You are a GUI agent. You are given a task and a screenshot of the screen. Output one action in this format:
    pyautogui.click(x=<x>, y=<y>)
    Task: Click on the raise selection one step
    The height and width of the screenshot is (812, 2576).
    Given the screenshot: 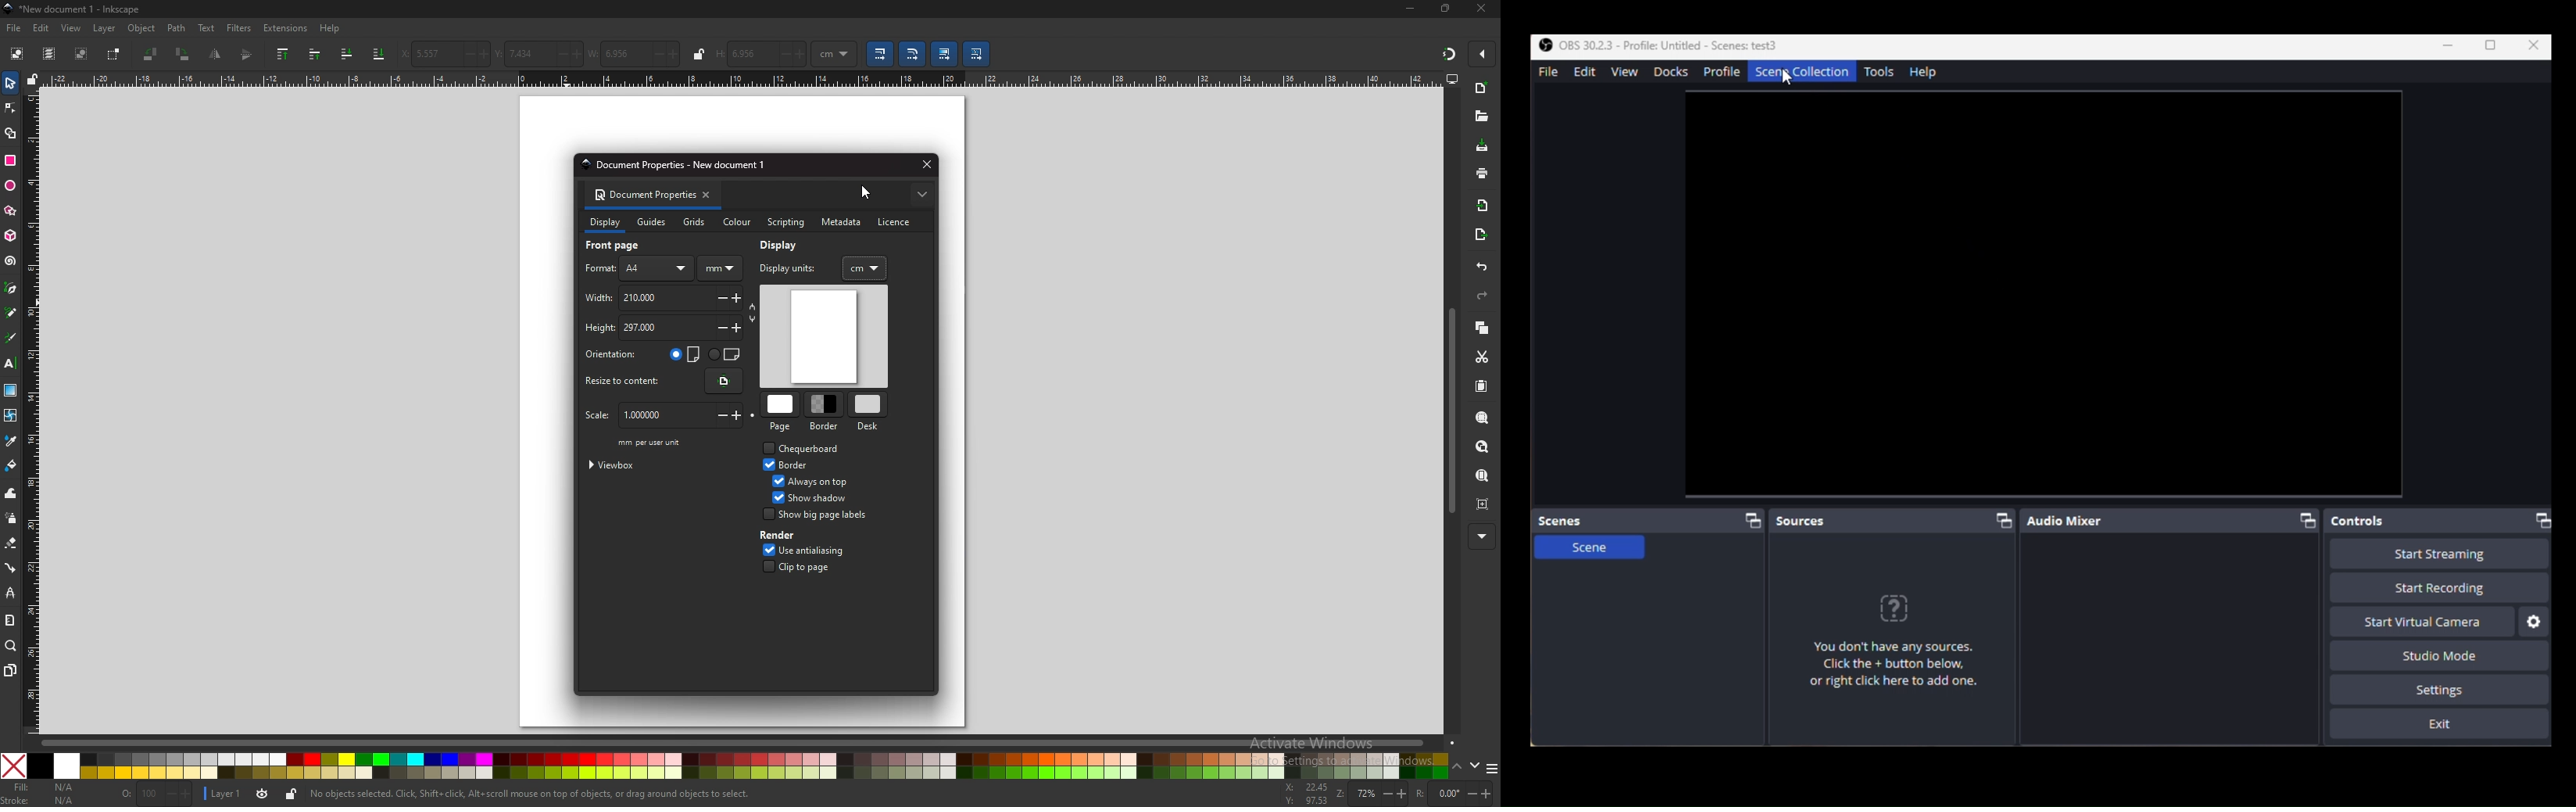 What is the action you would take?
    pyautogui.click(x=317, y=55)
    